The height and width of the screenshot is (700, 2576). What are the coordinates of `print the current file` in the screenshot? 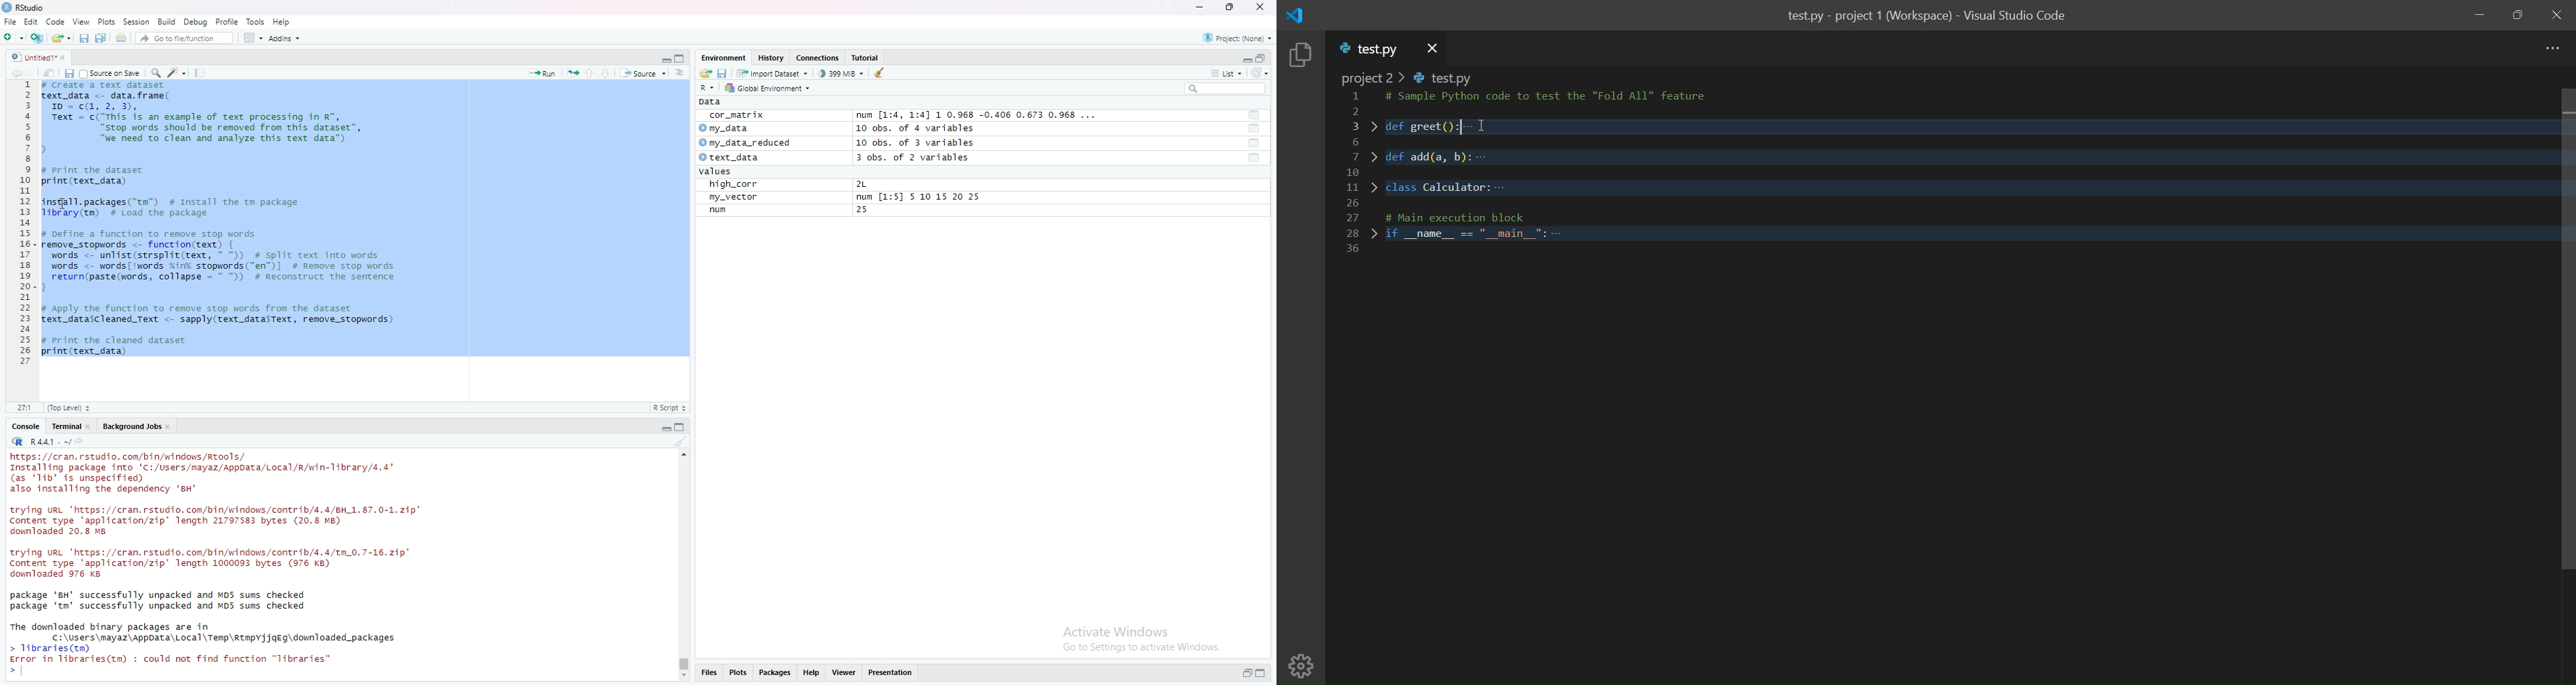 It's located at (122, 40).